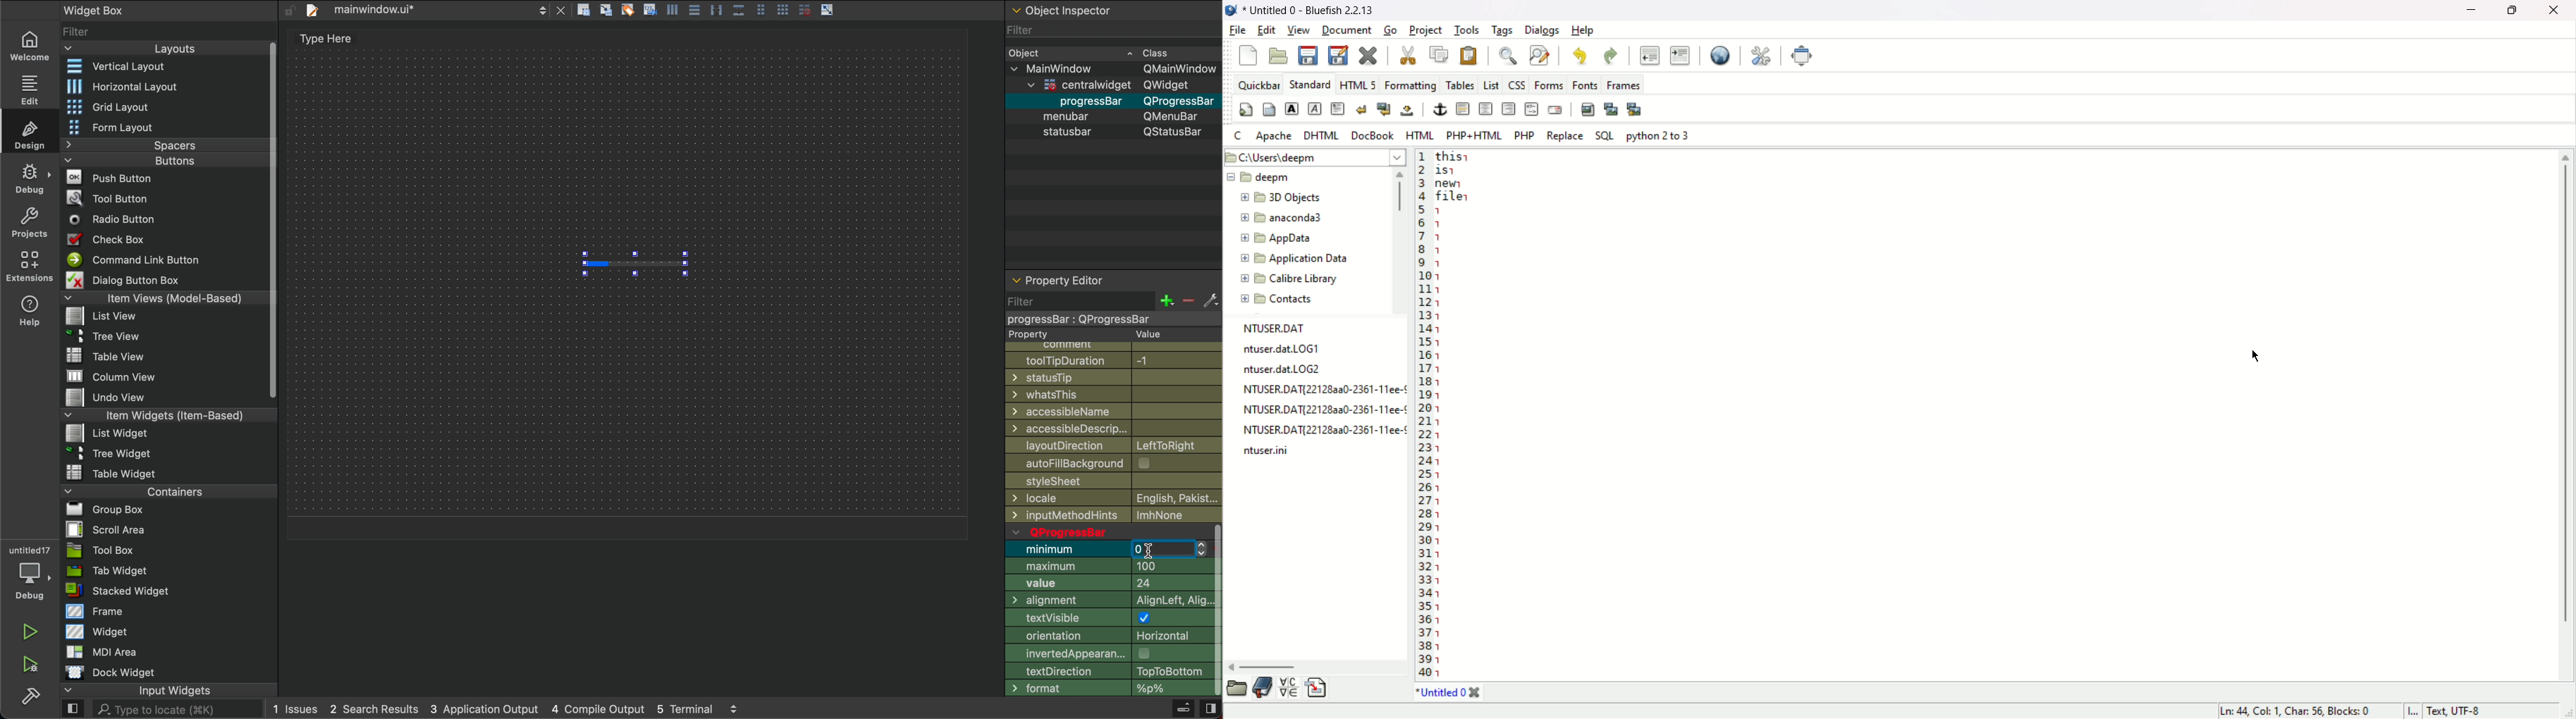 The height and width of the screenshot is (728, 2576). I want to click on File, so click(100, 509).